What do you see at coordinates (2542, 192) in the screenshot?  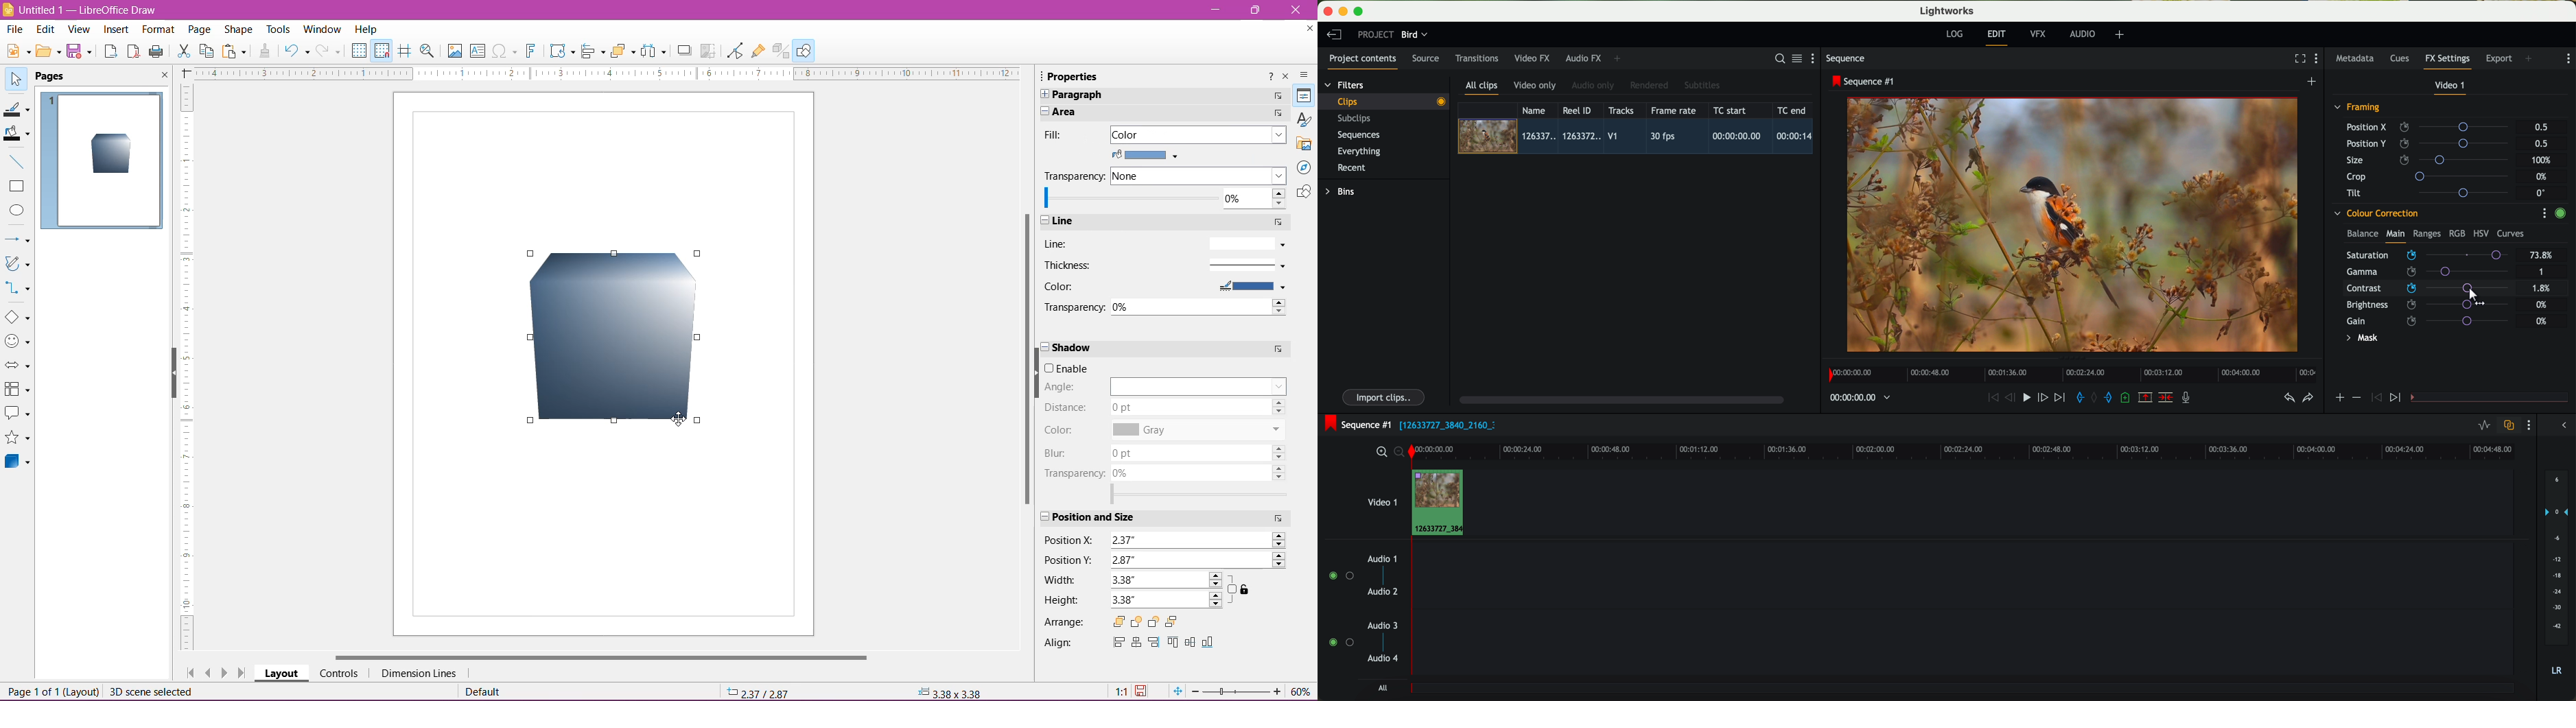 I see `0°` at bounding box center [2542, 192].